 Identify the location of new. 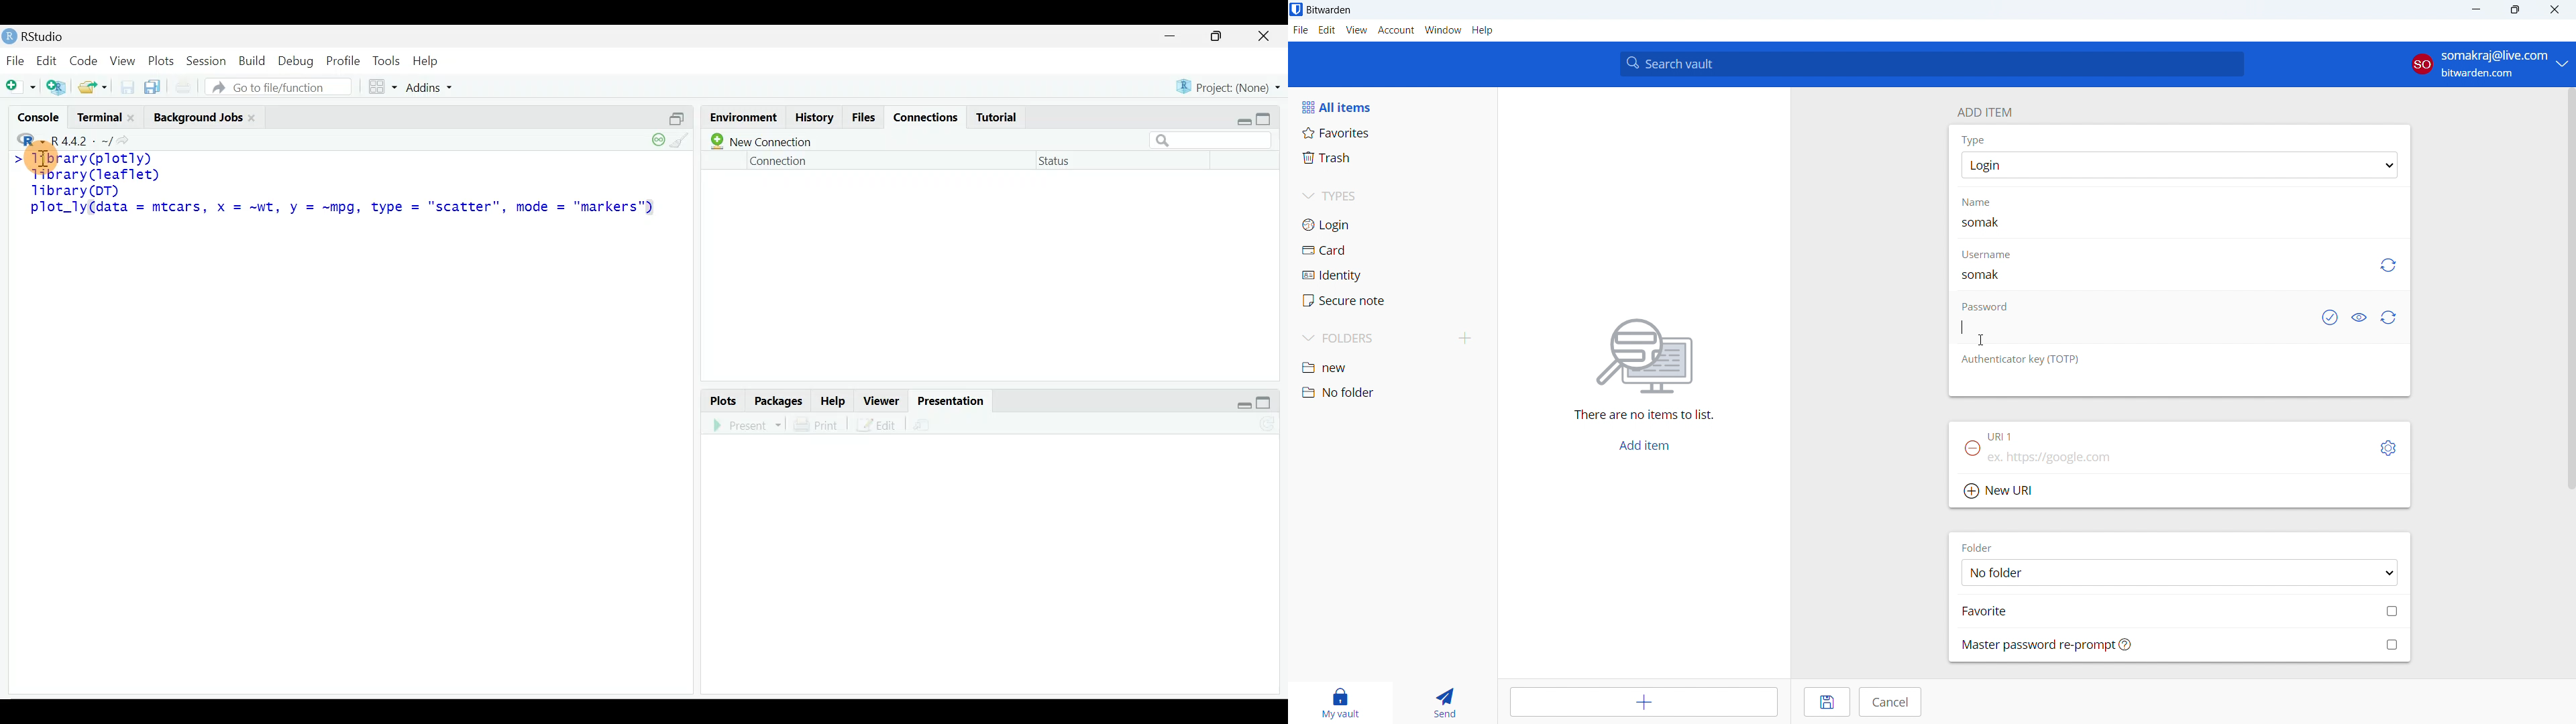
(1392, 369).